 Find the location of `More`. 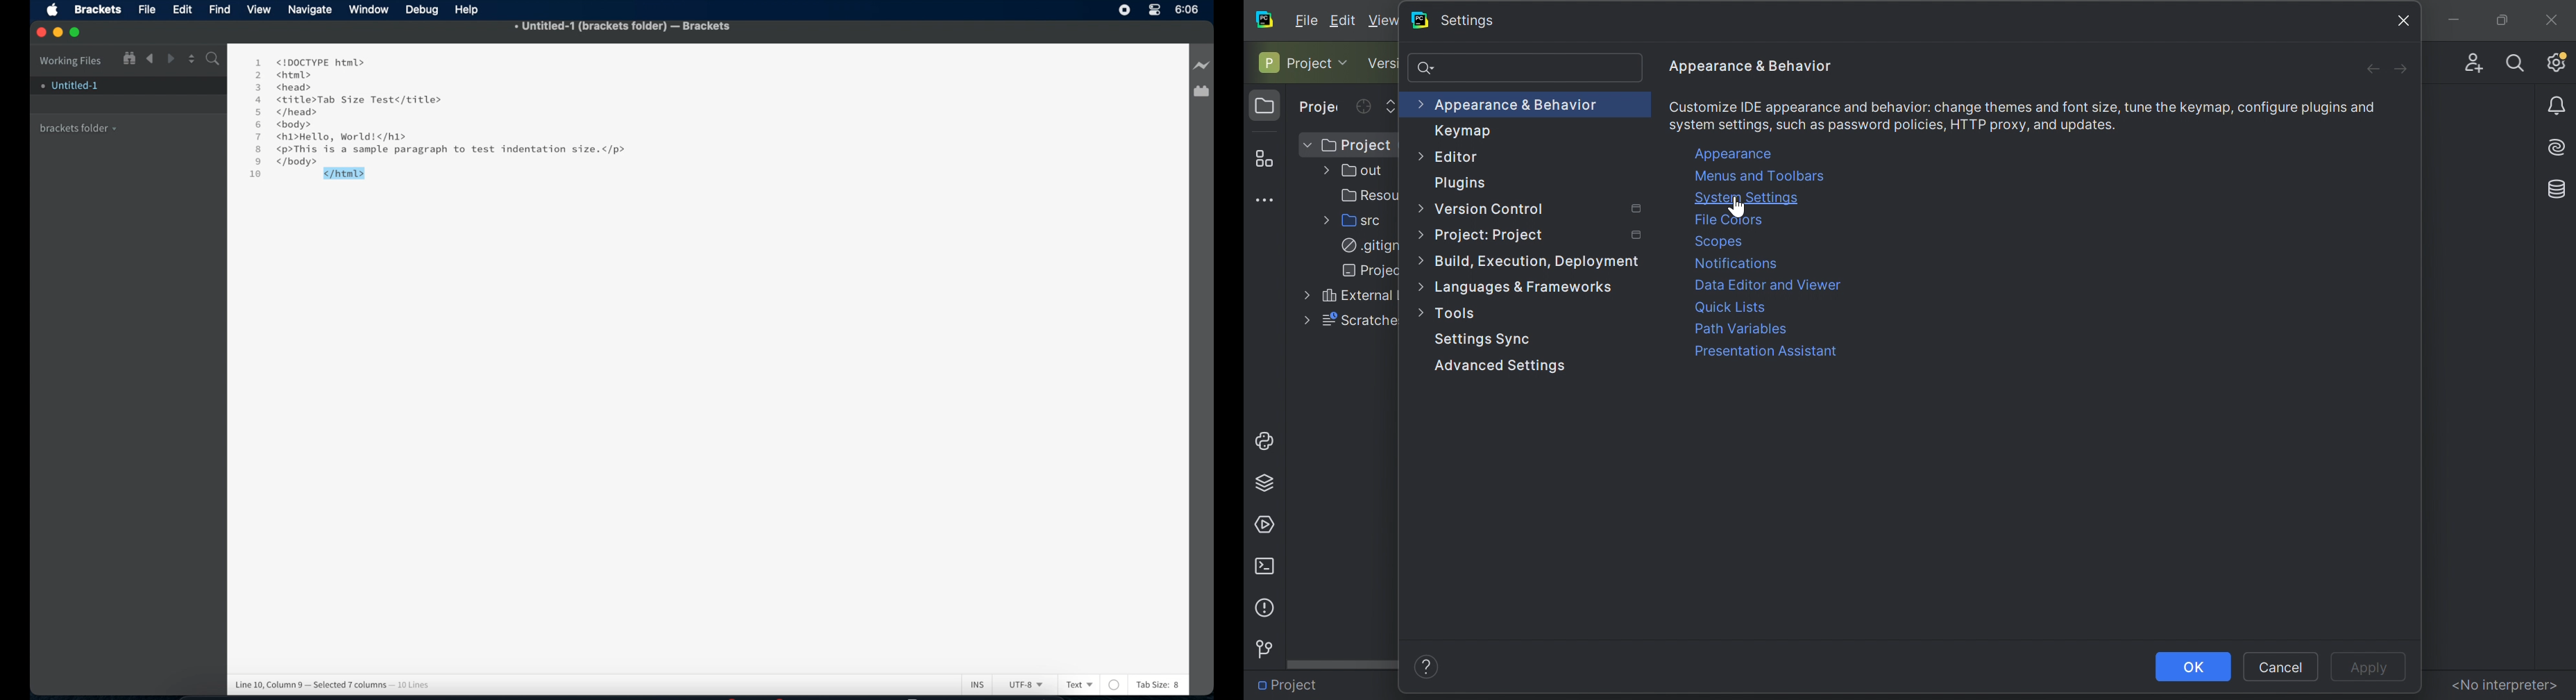

More is located at coordinates (1303, 296).